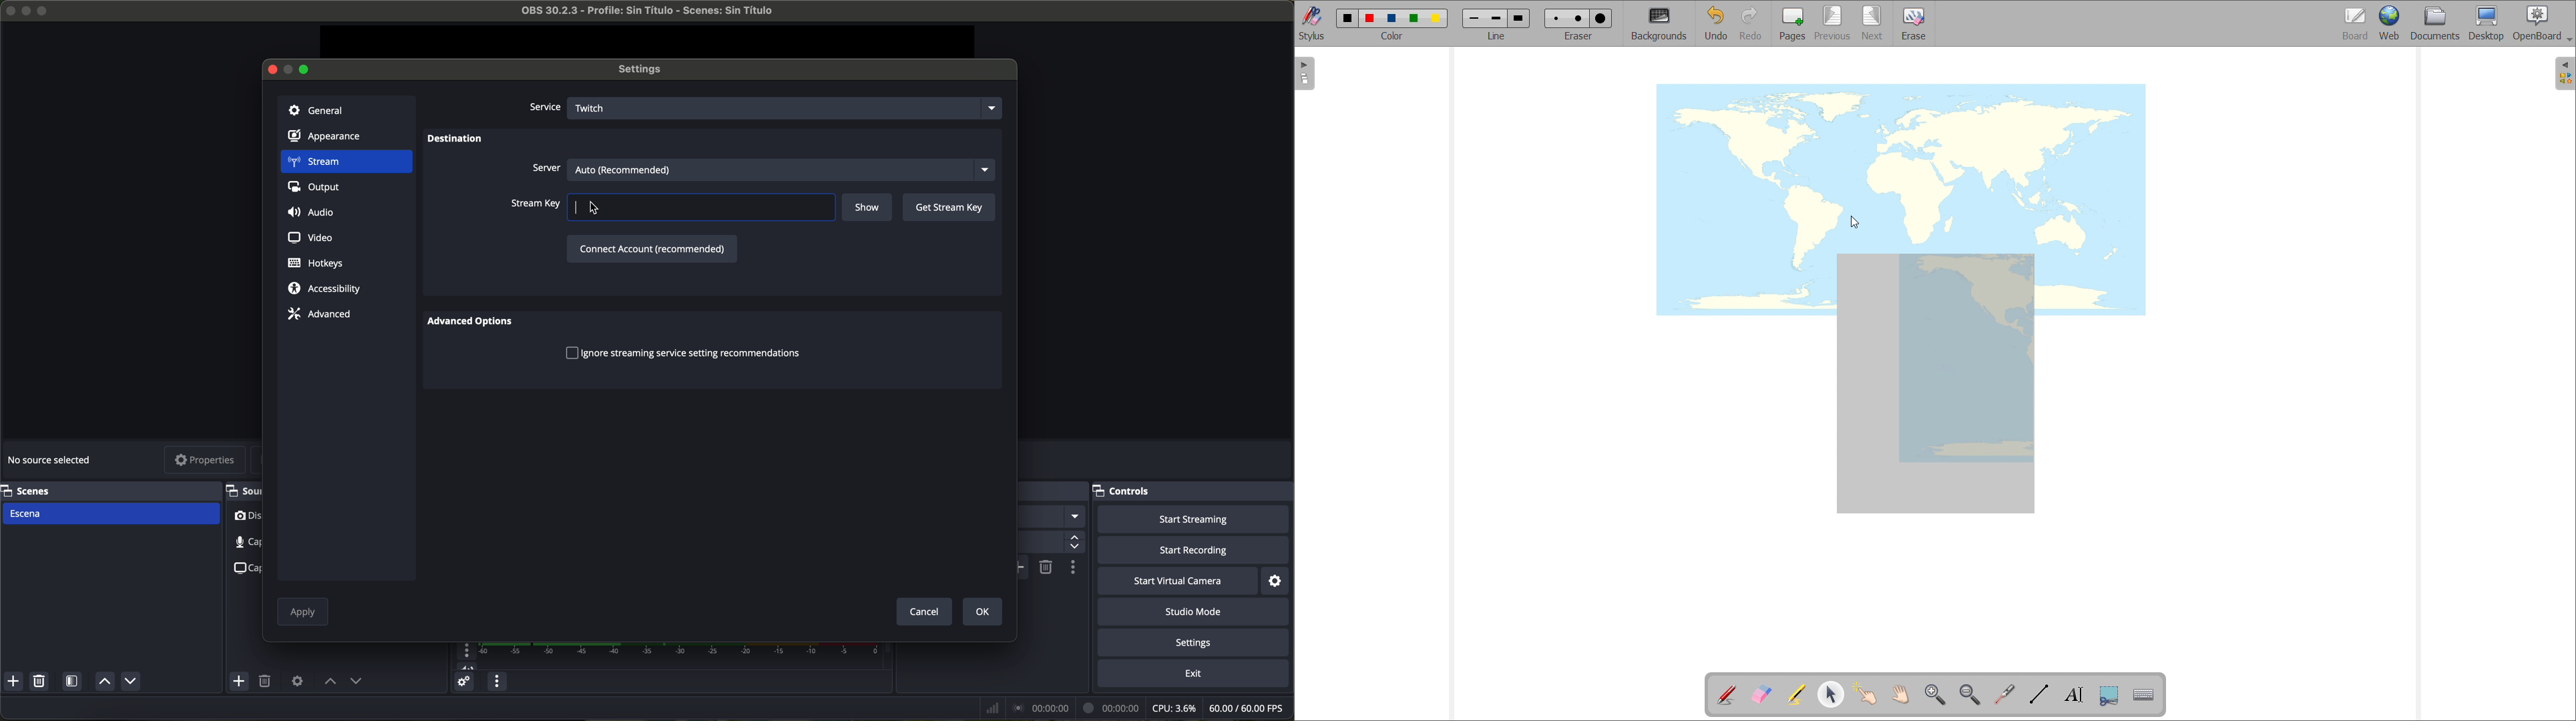 The height and width of the screenshot is (728, 2576). What do you see at coordinates (247, 518) in the screenshot?
I see `video capture device` at bounding box center [247, 518].